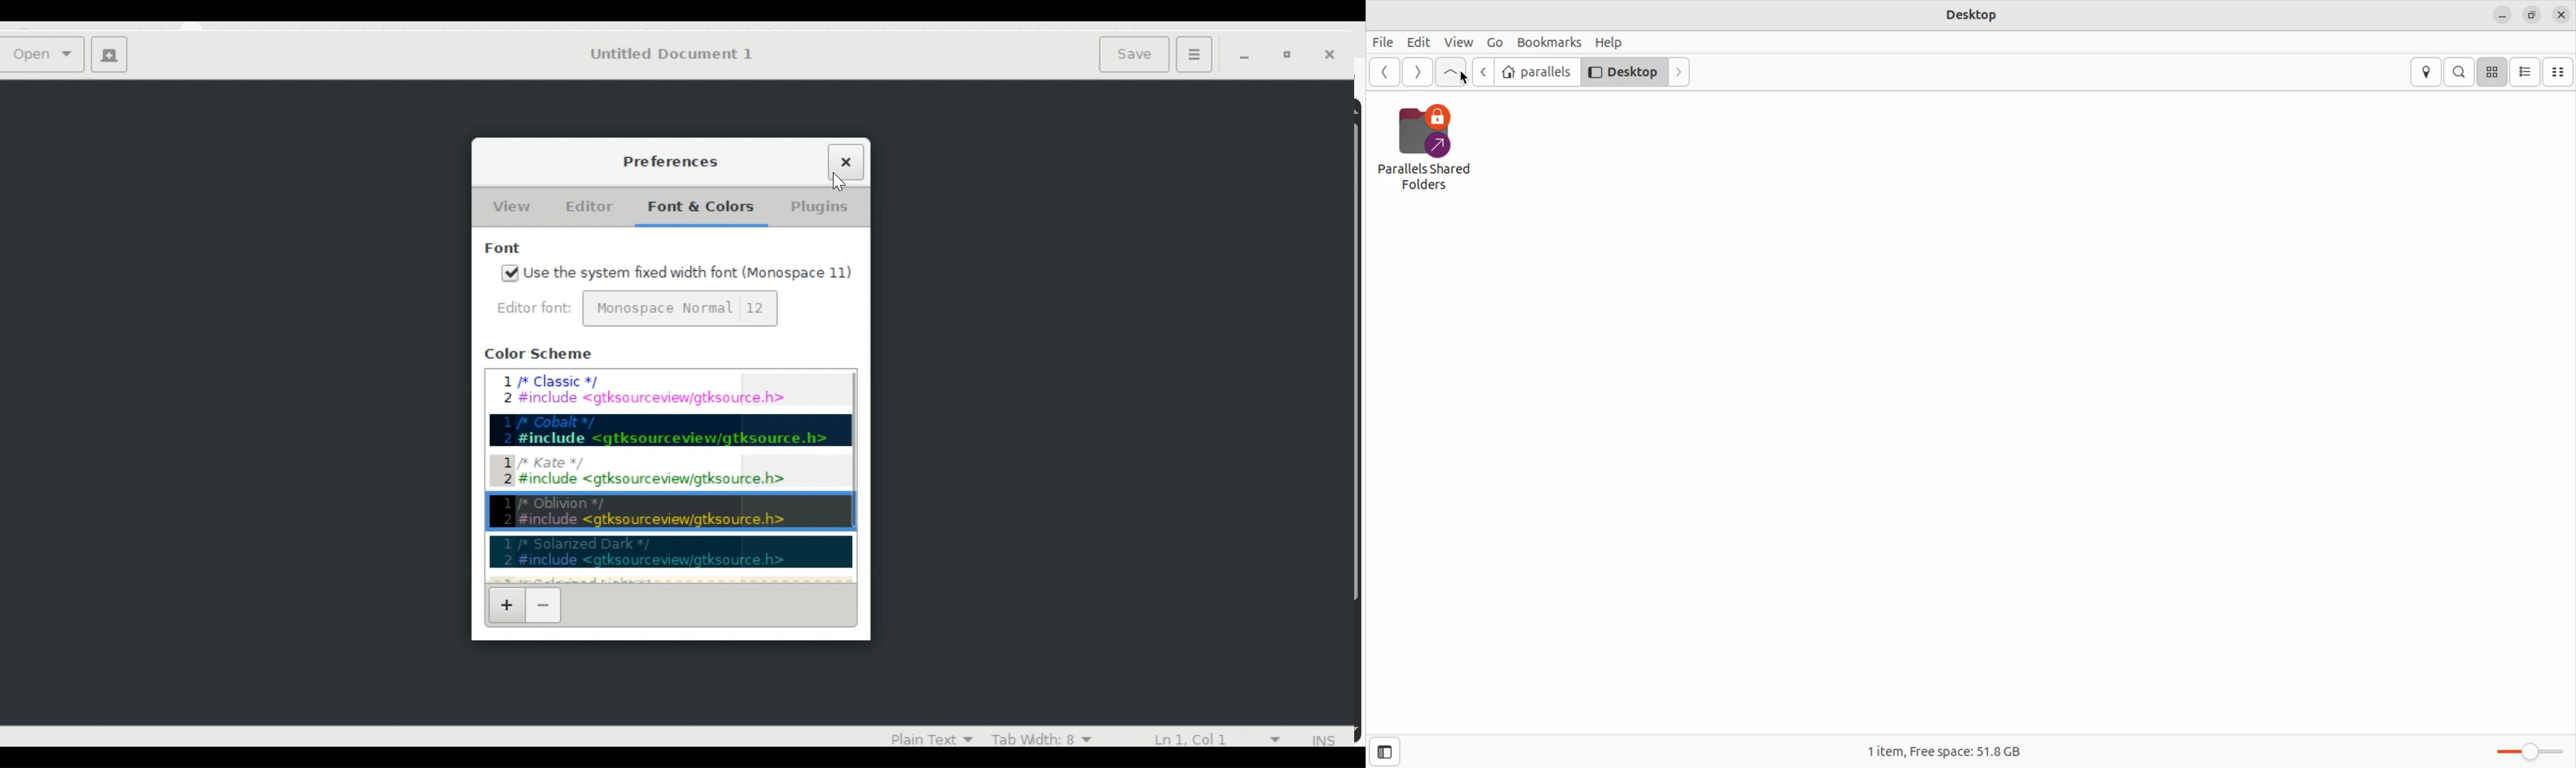 This screenshot has height=784, width=2576. What do you see at coordinates (544, 604) in the screenshot?
I see `Remove color scheme options` at bounding box center [544, 604].